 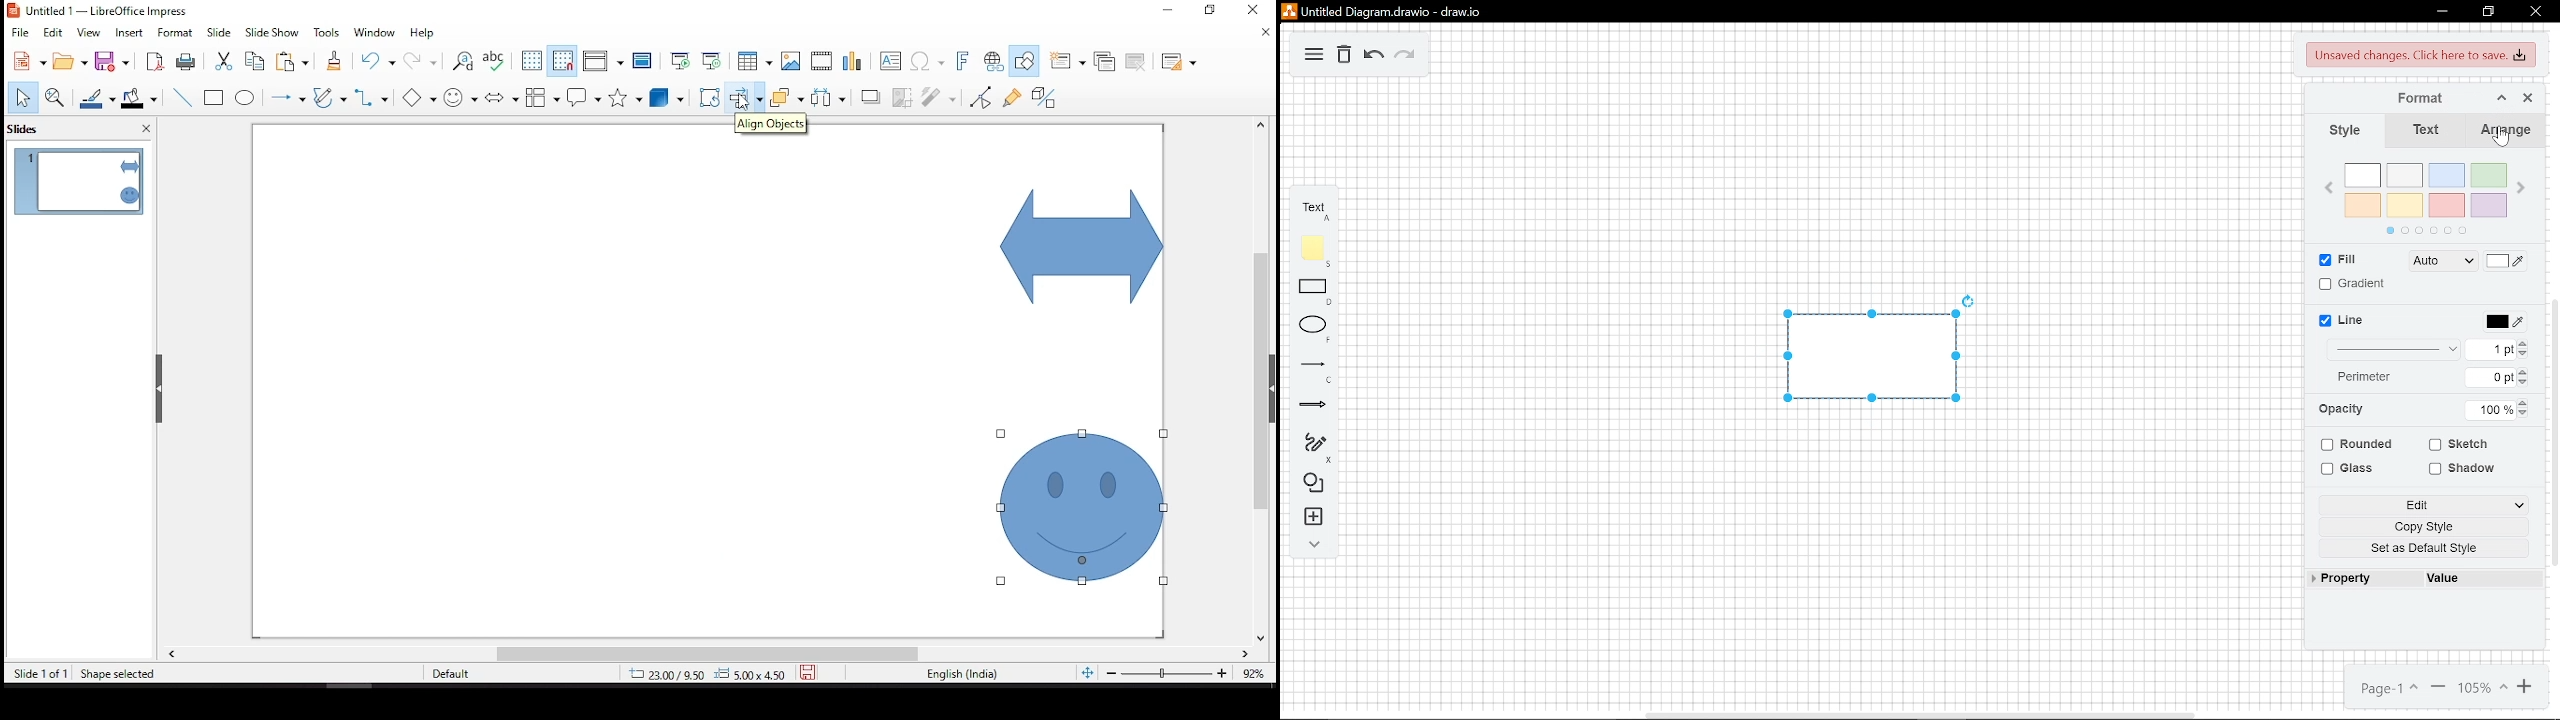 I want to click on copy, so click(x=256, y=62).